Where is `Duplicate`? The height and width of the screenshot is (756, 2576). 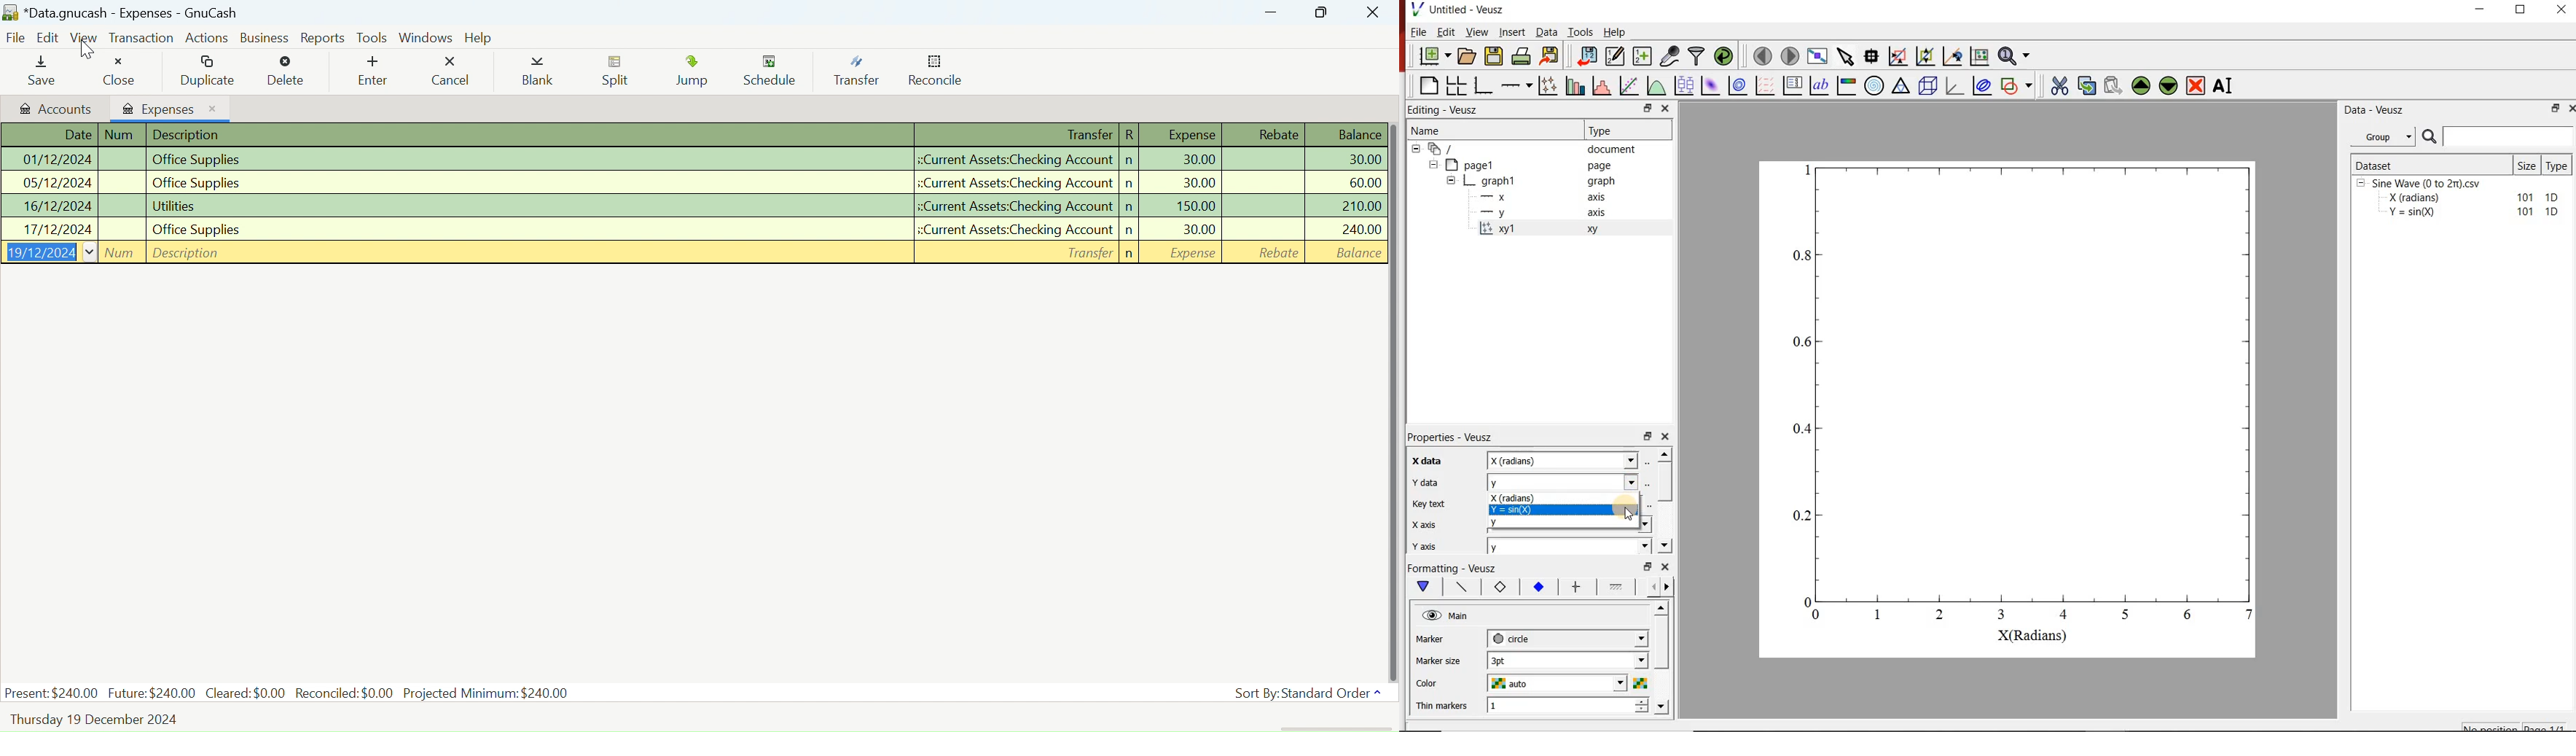 Duplicate is located at coordinates (211, 71).